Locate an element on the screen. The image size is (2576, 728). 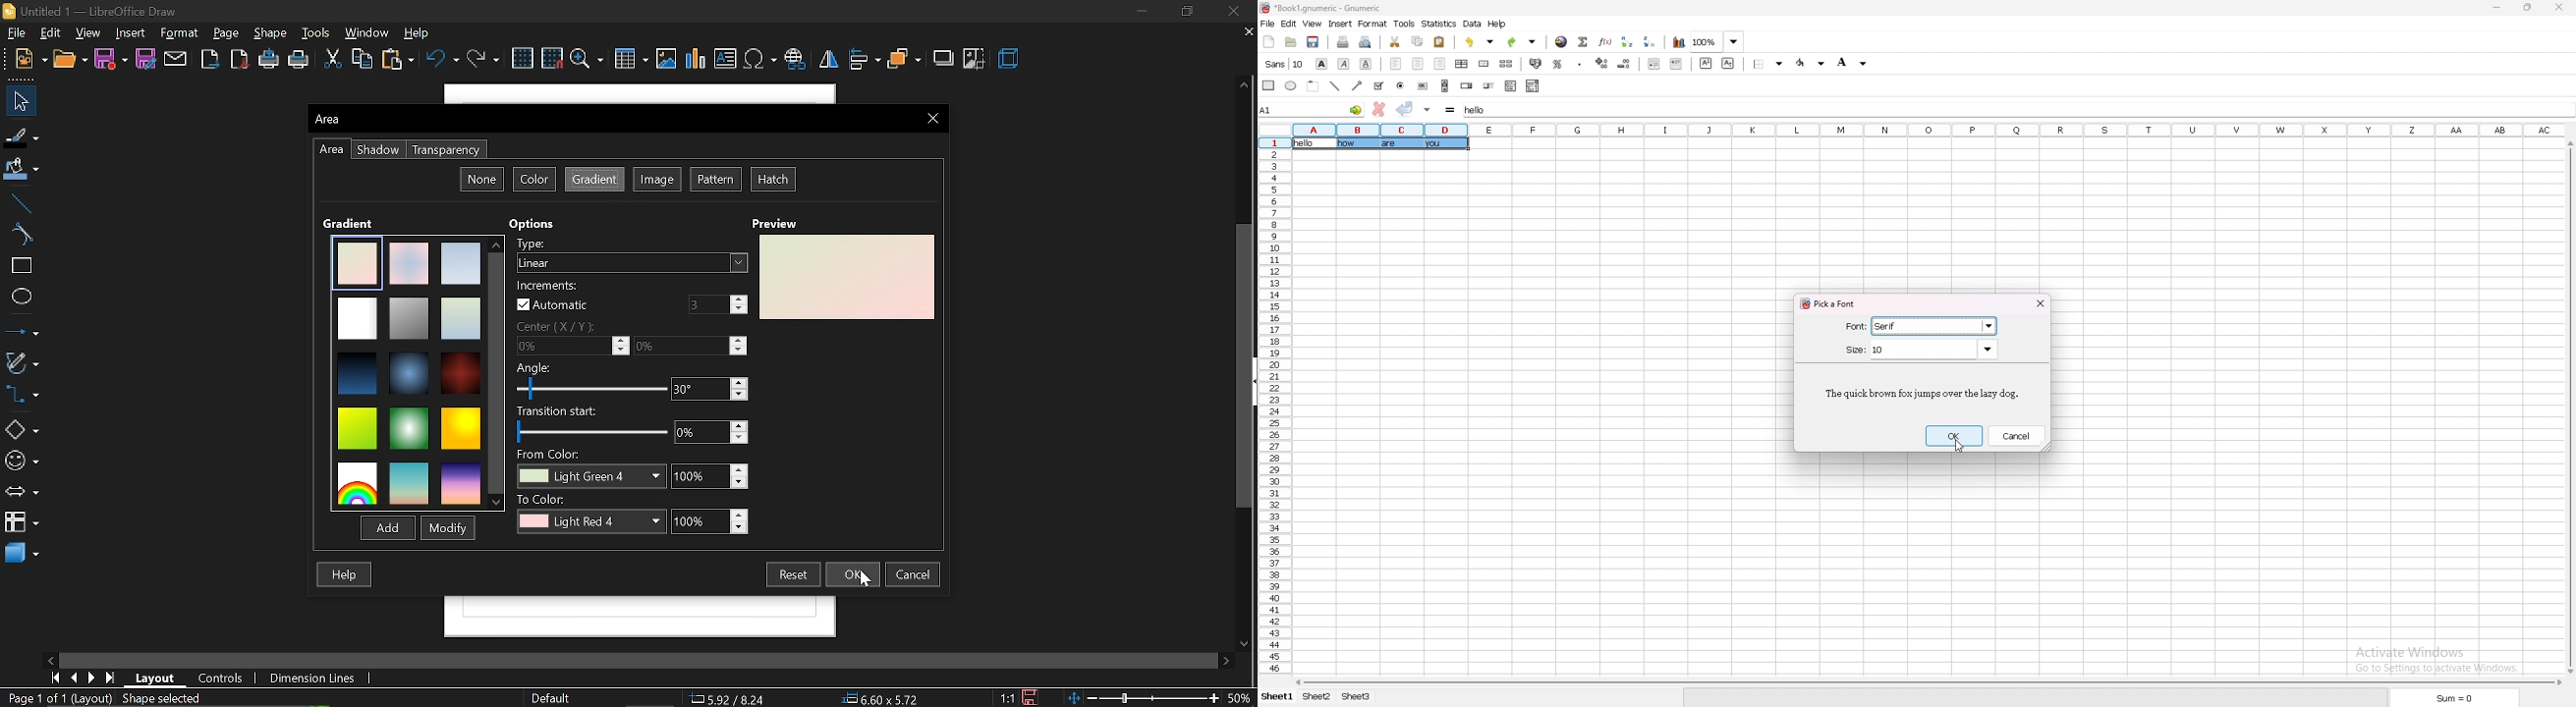
cancel changes is located at coordinates (1378, 109).